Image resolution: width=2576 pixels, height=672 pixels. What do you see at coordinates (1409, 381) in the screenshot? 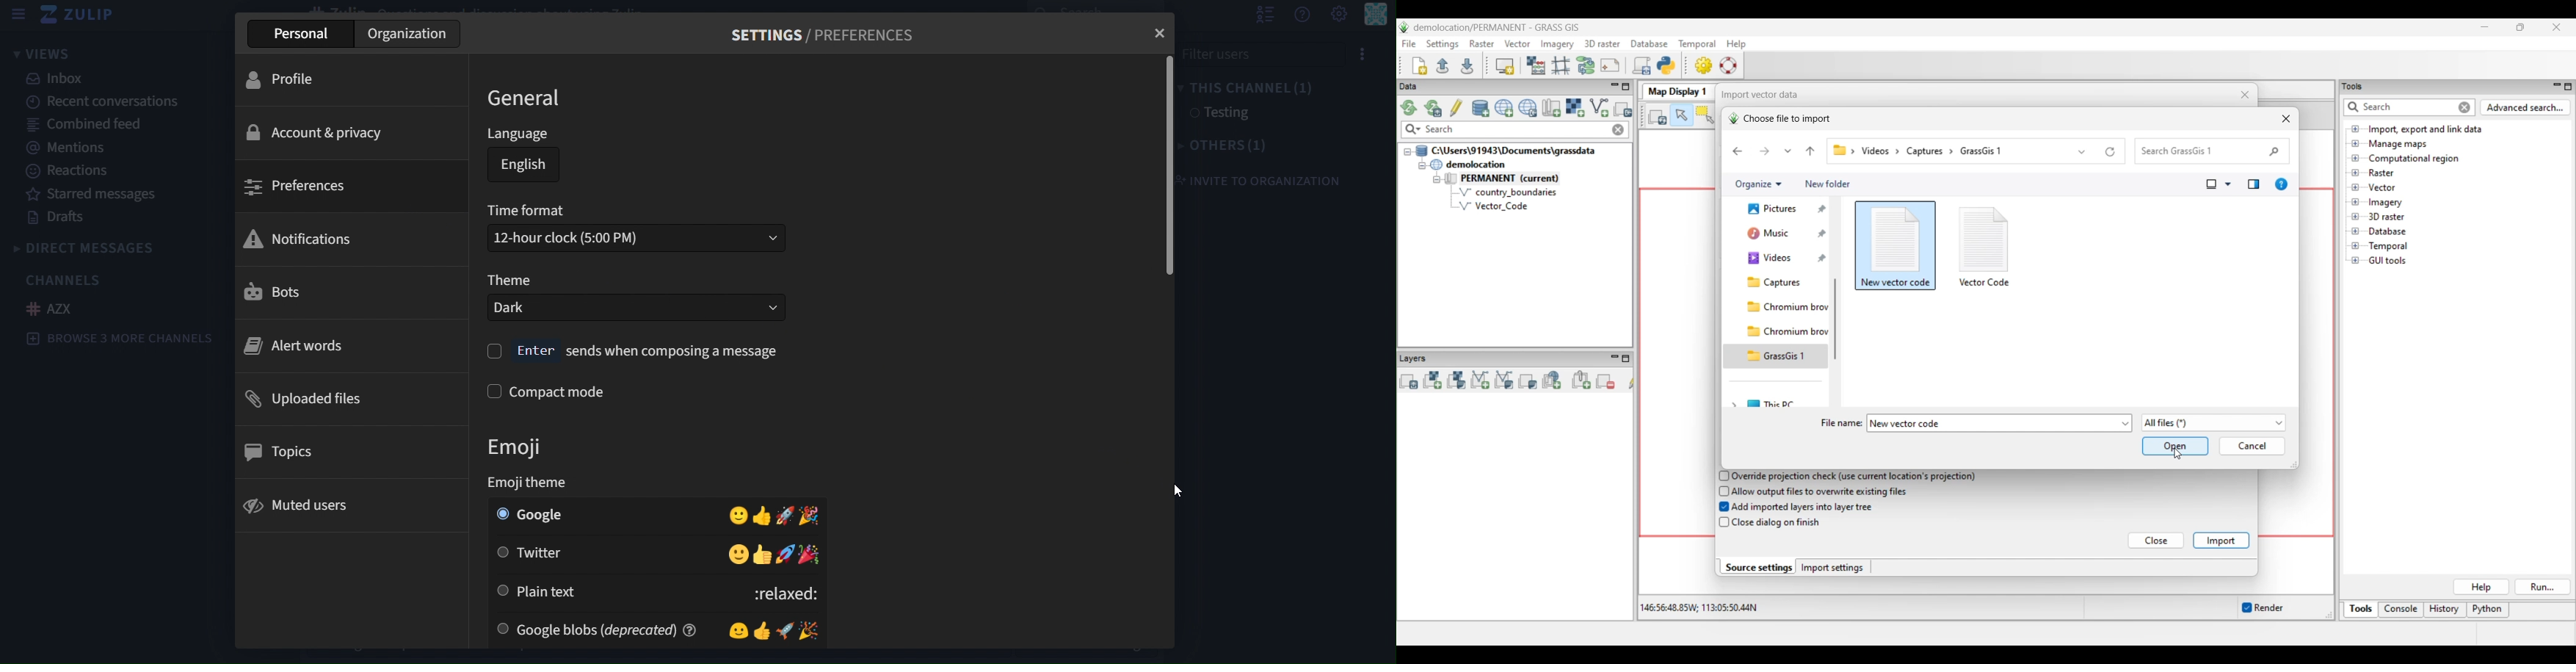
I see `Add multiple vector or raster map layers` at bounding box center [1409, 381].